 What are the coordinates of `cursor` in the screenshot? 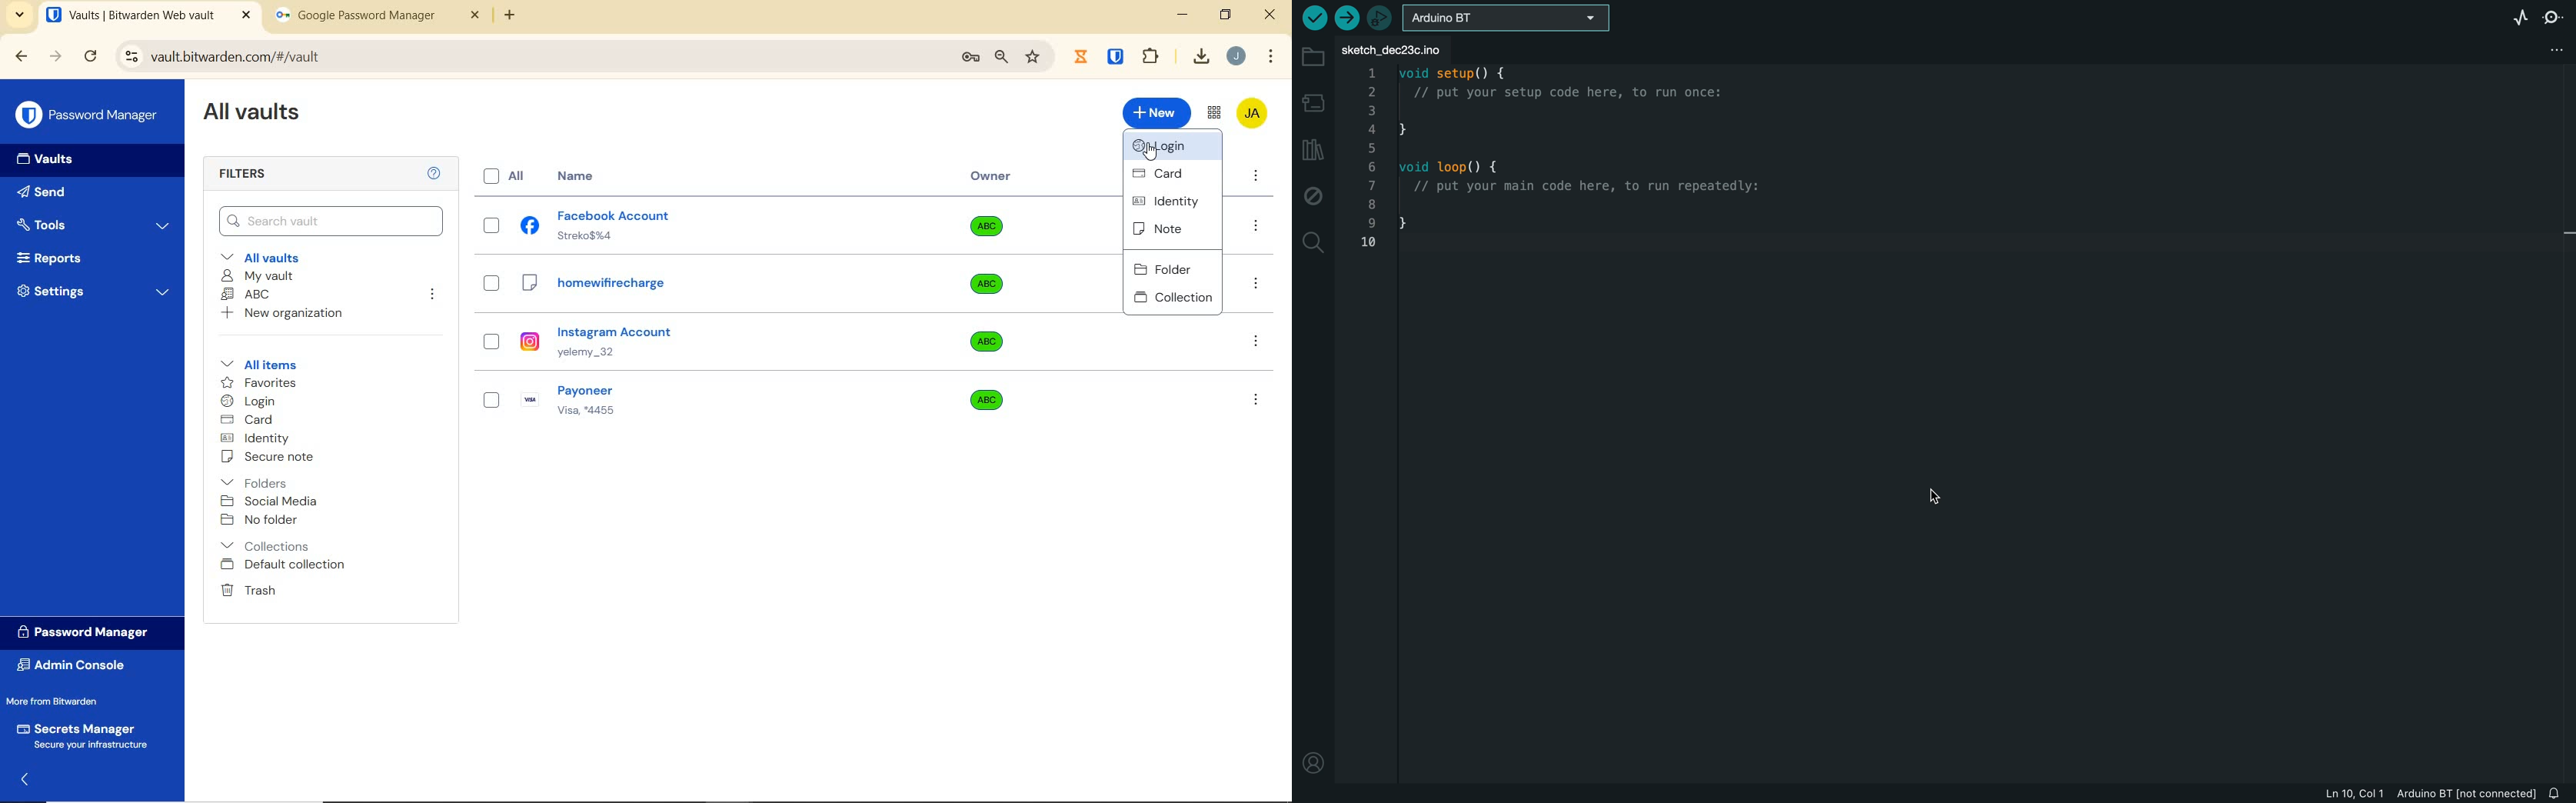 It's located at (1931, 493).